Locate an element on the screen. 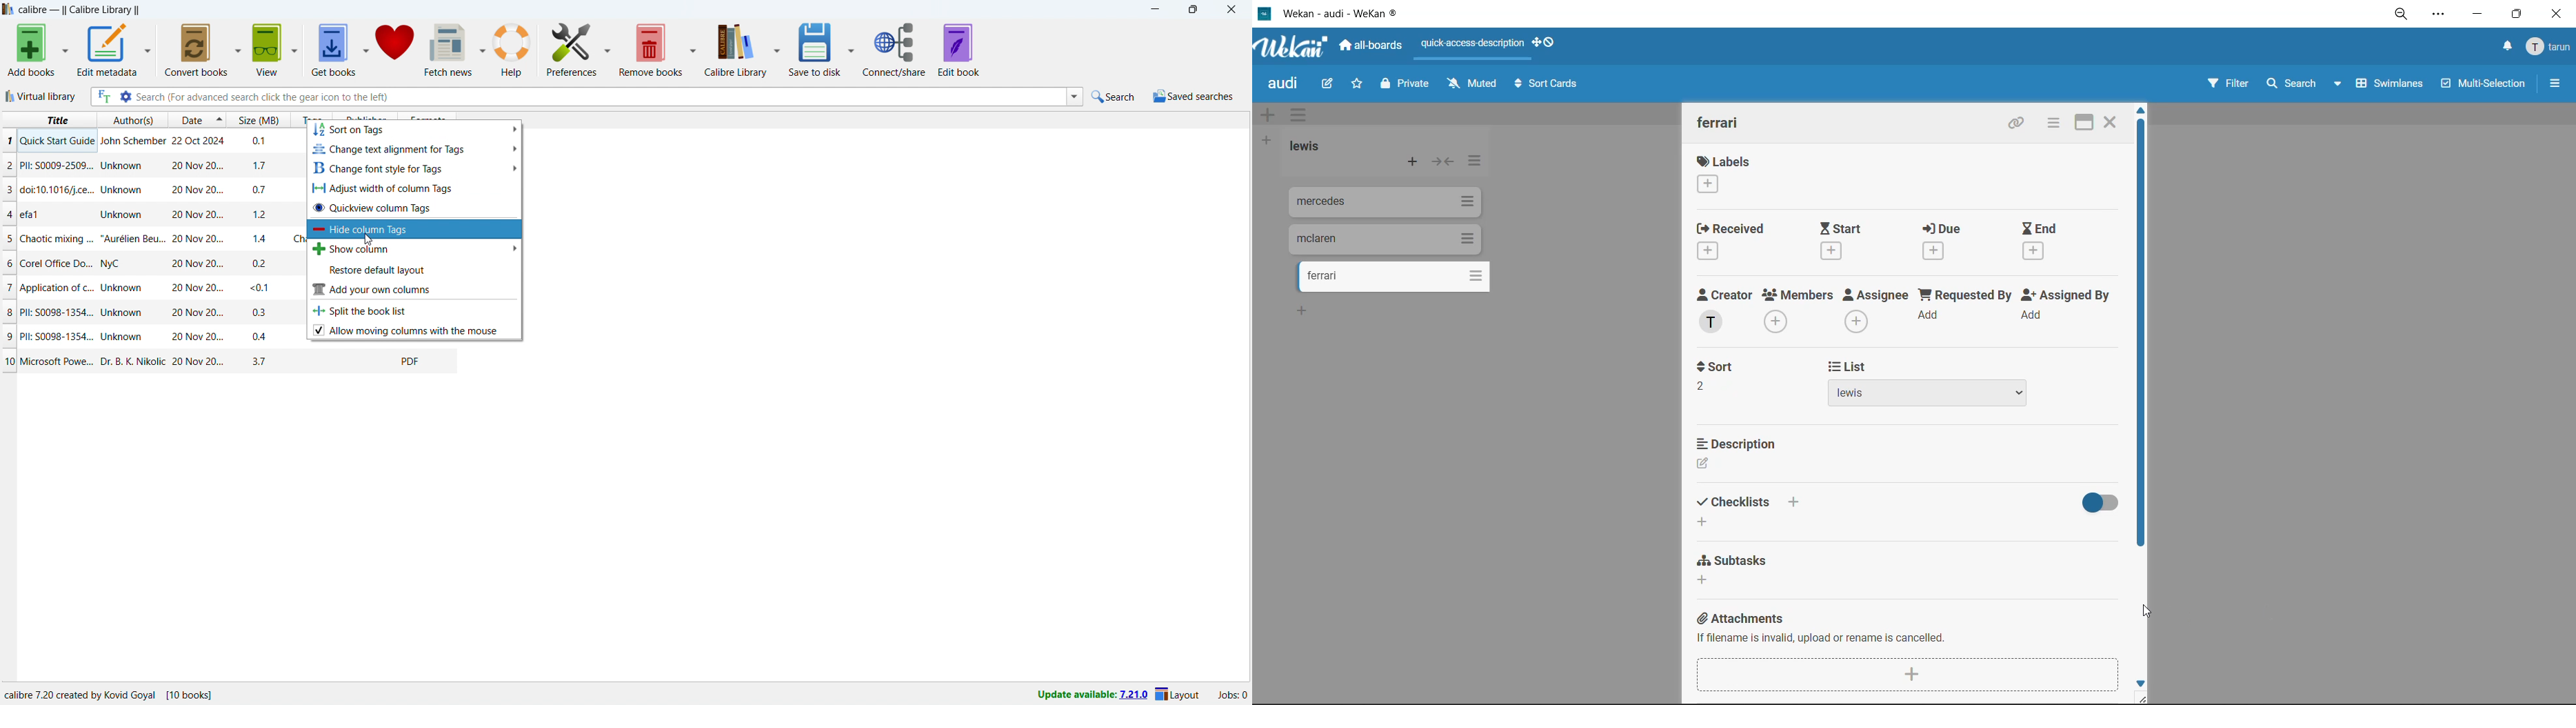 The width and height of the screenshot is (2576, 728). subtasks is located at coordinates (1734, 568).